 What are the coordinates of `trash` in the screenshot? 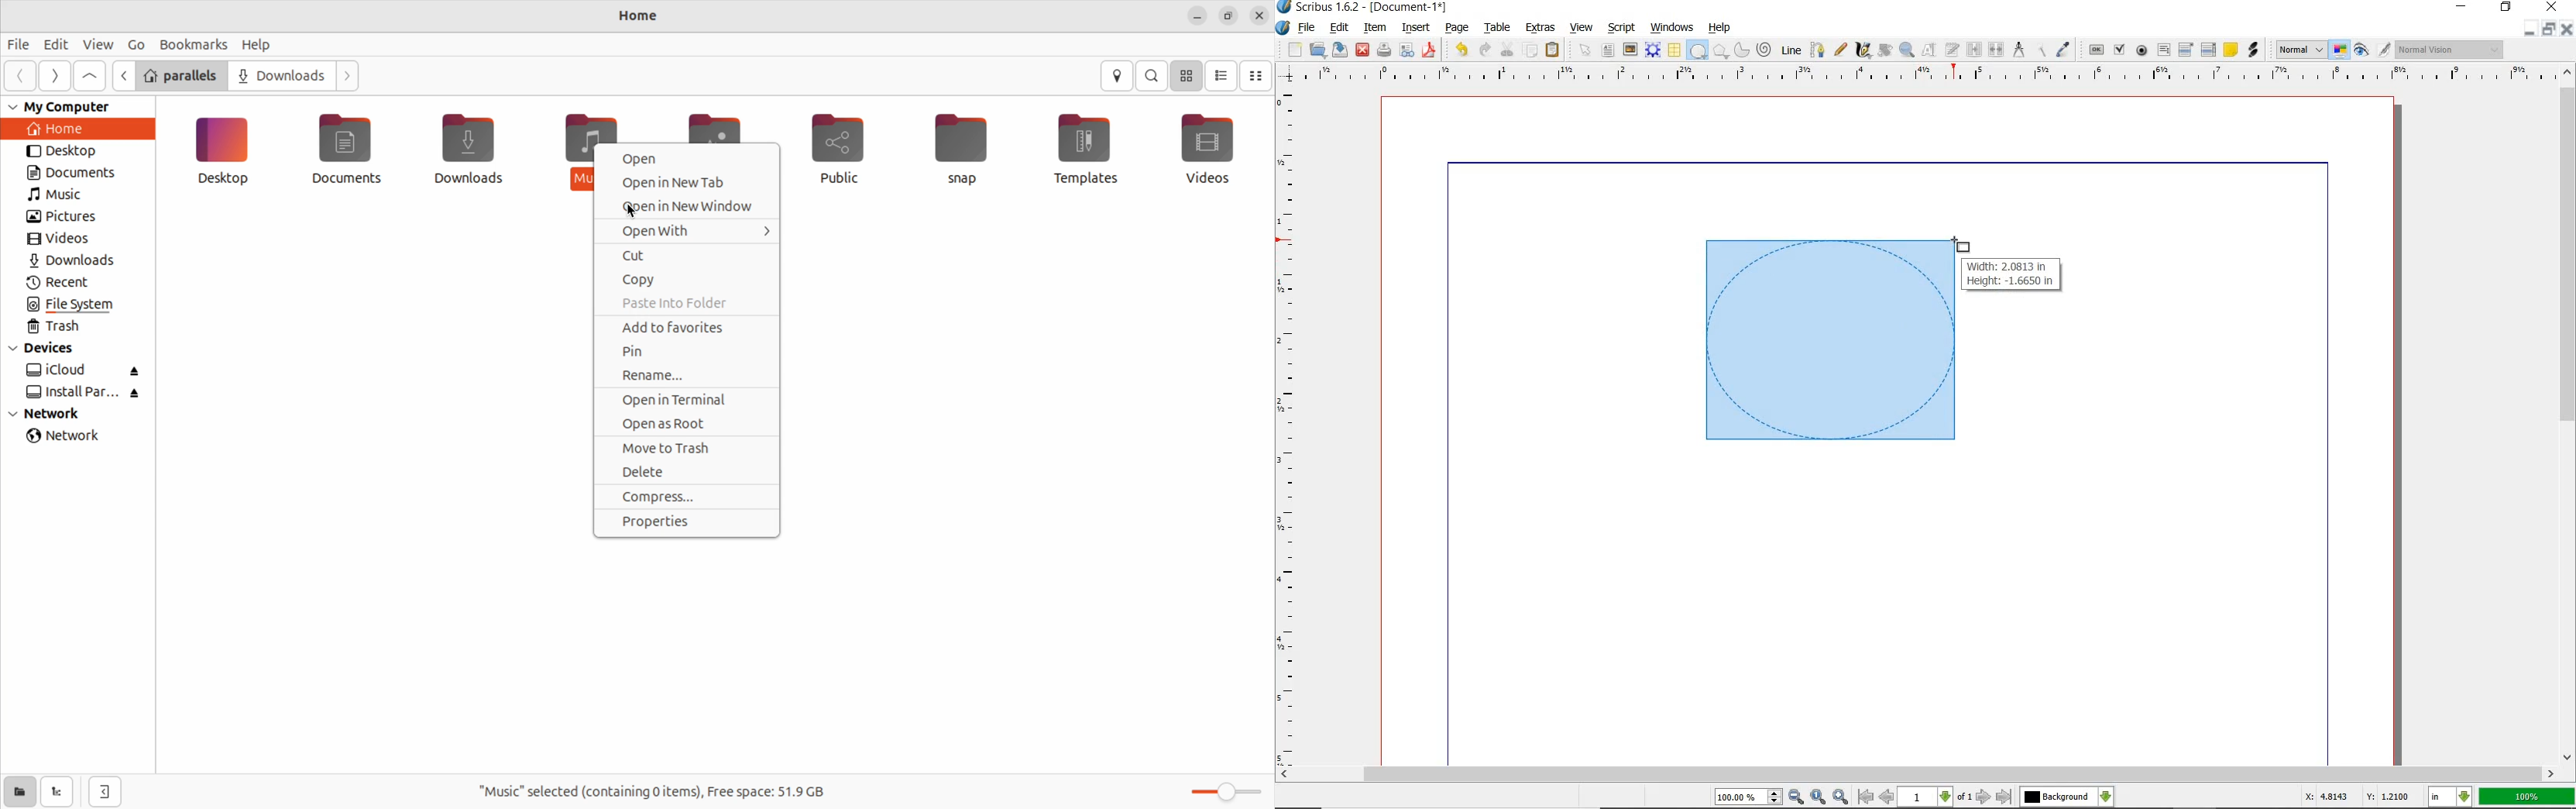 It's located at (64, 328).